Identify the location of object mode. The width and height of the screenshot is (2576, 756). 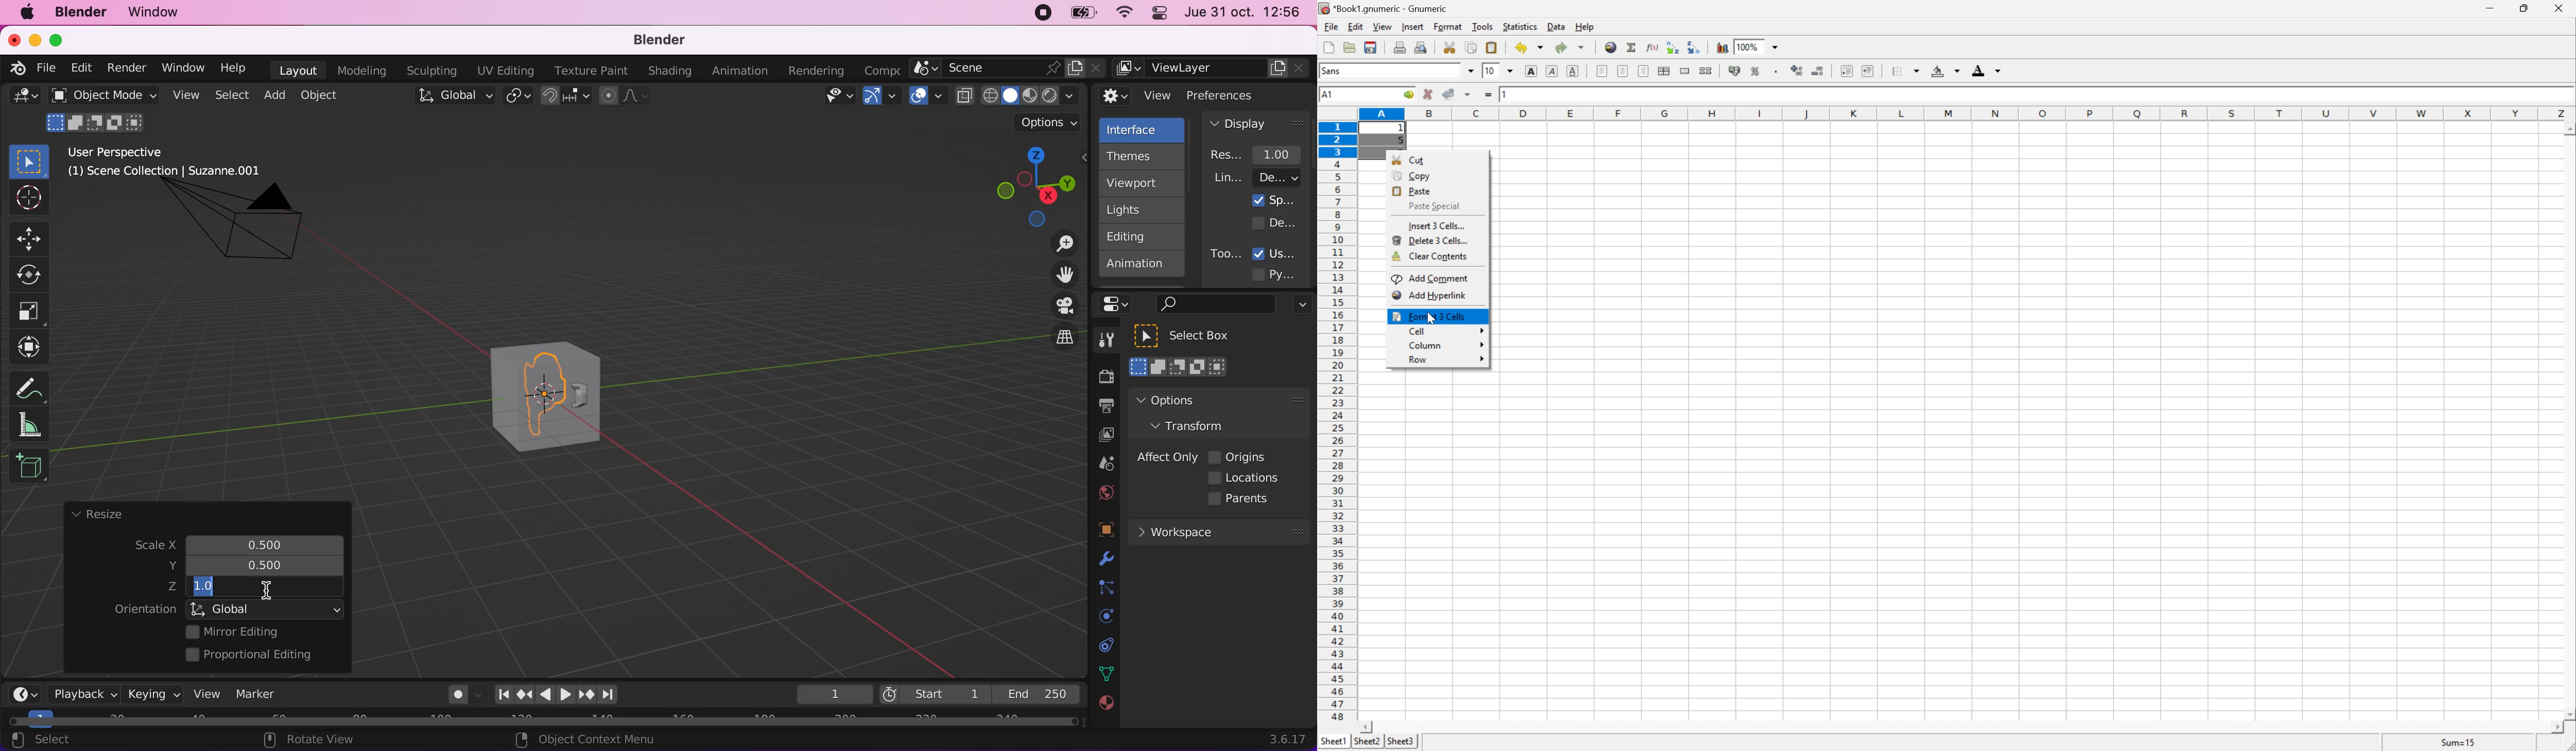
(100, 95).